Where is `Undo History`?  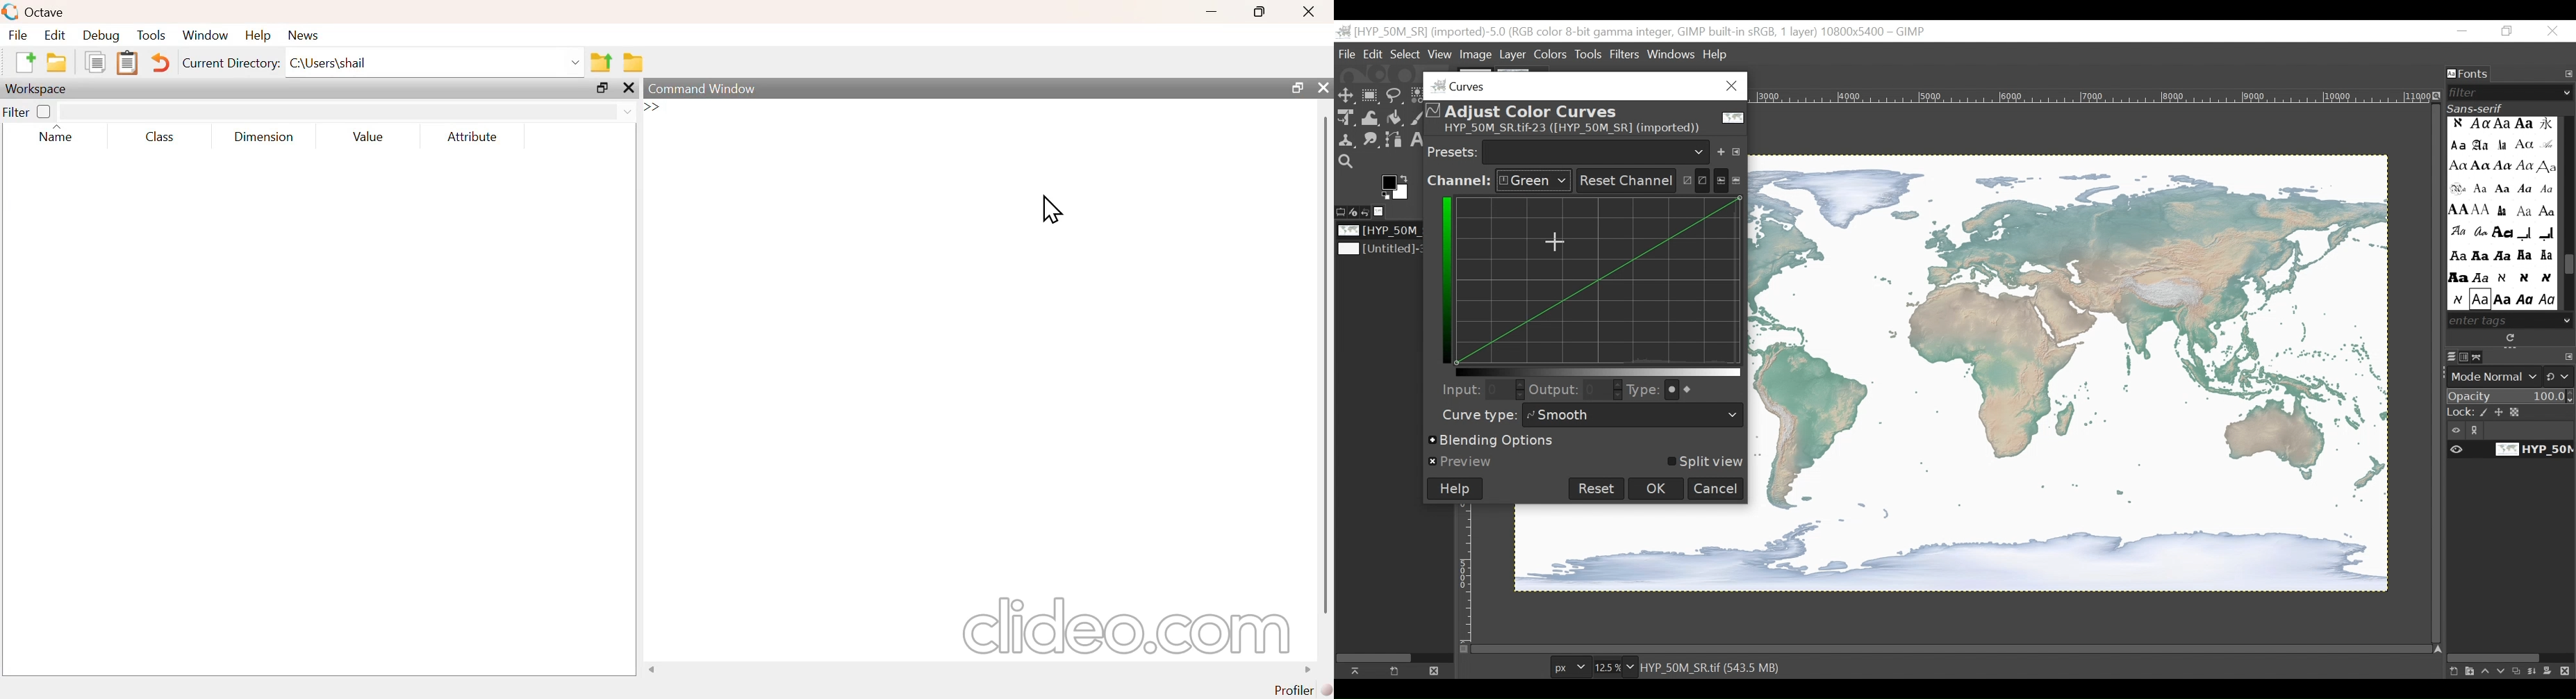 Undo History is located at coordinates (1369, 212).